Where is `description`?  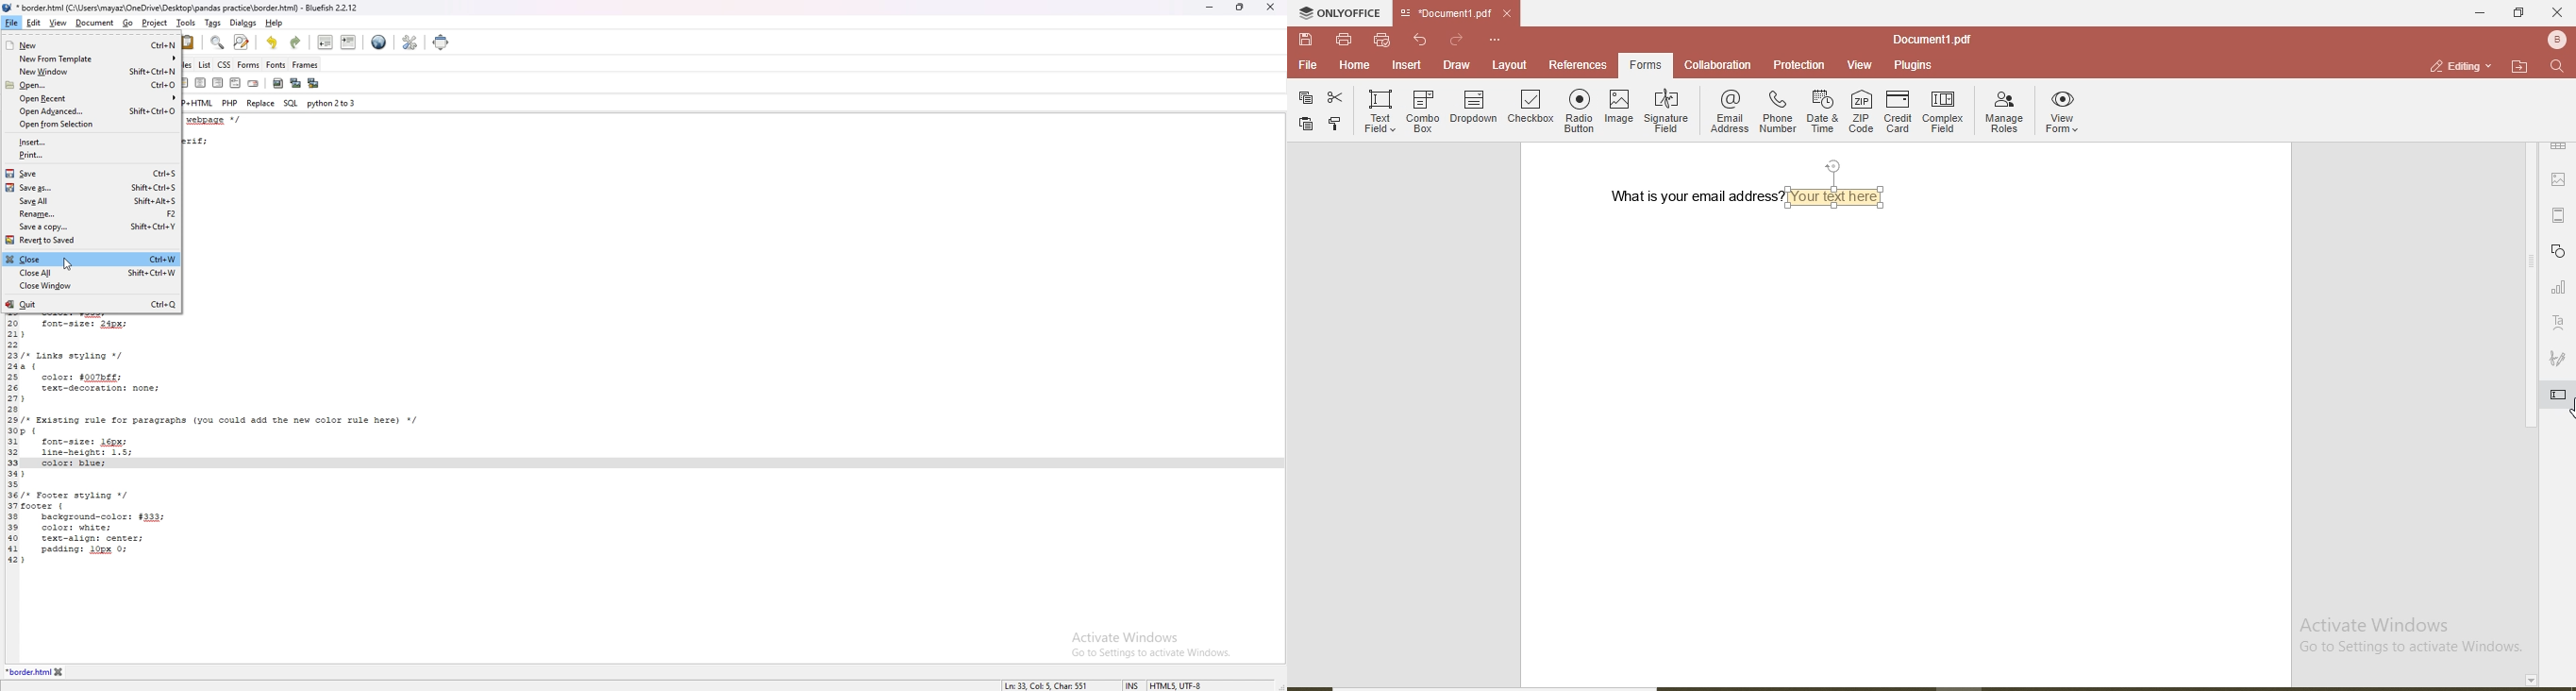
description is located at coordinates (1047, 683).